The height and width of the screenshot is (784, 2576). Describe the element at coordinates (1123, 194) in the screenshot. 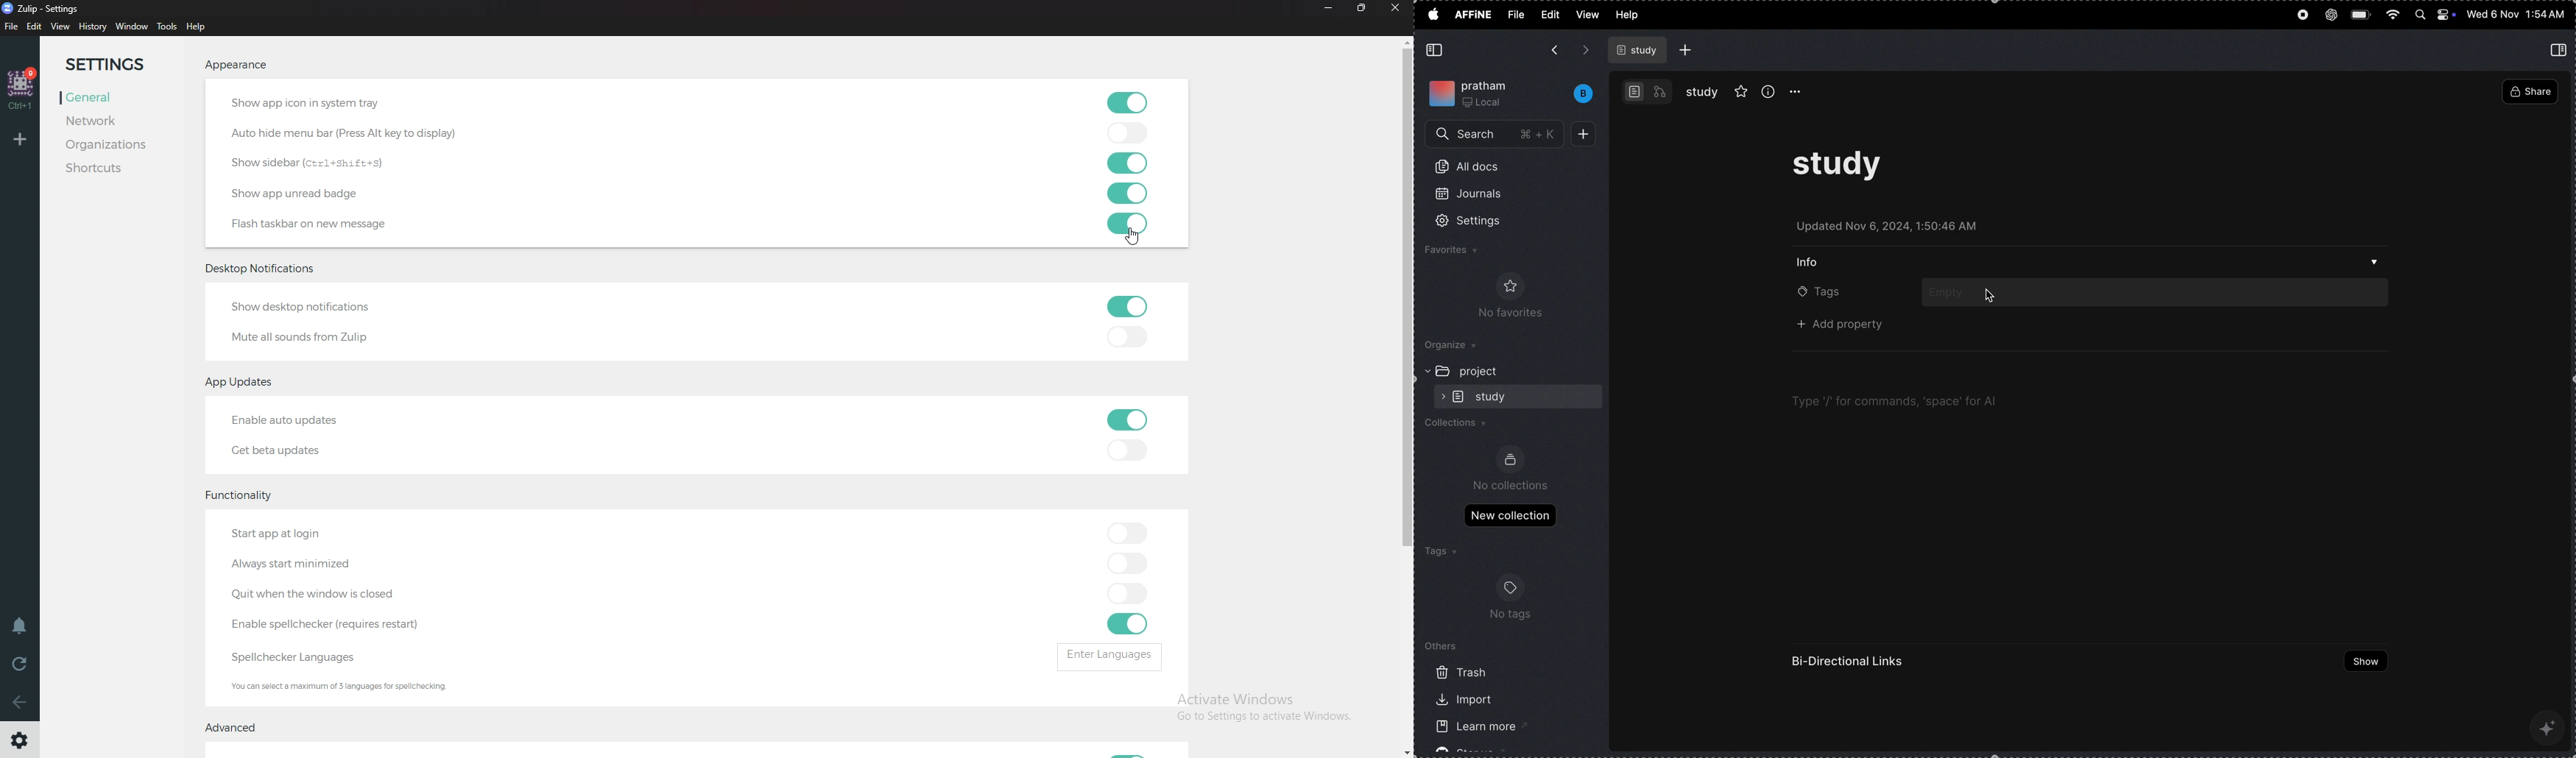

I see `toggle` at that location.